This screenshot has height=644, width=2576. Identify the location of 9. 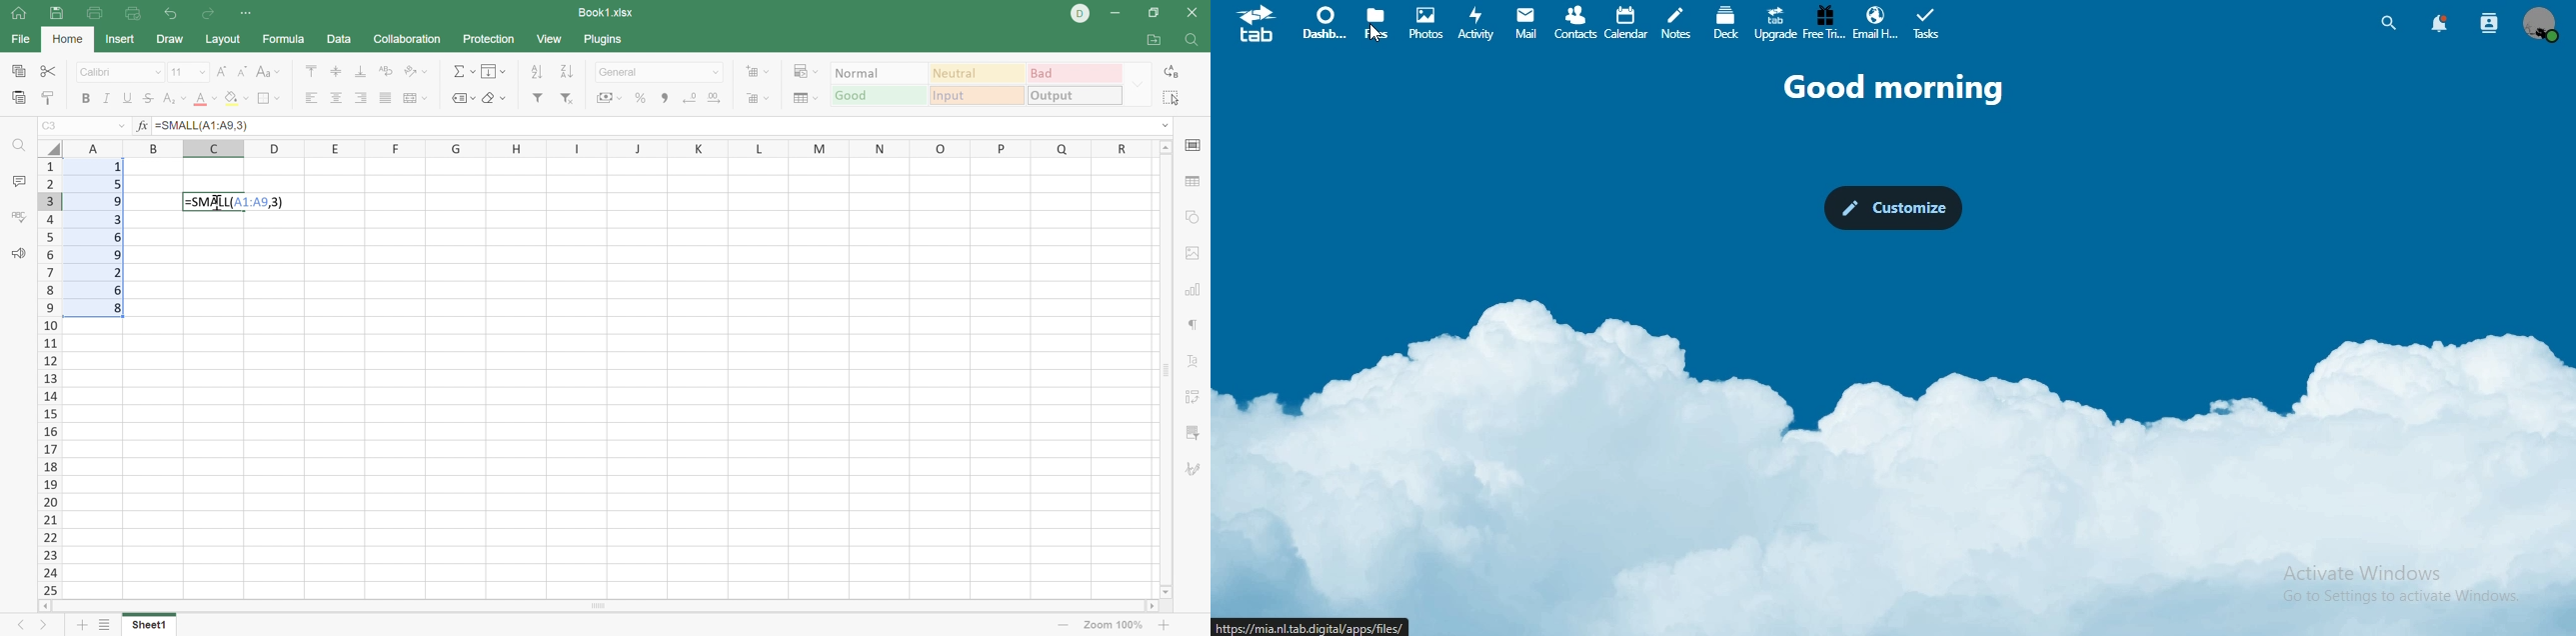
(116, 255).